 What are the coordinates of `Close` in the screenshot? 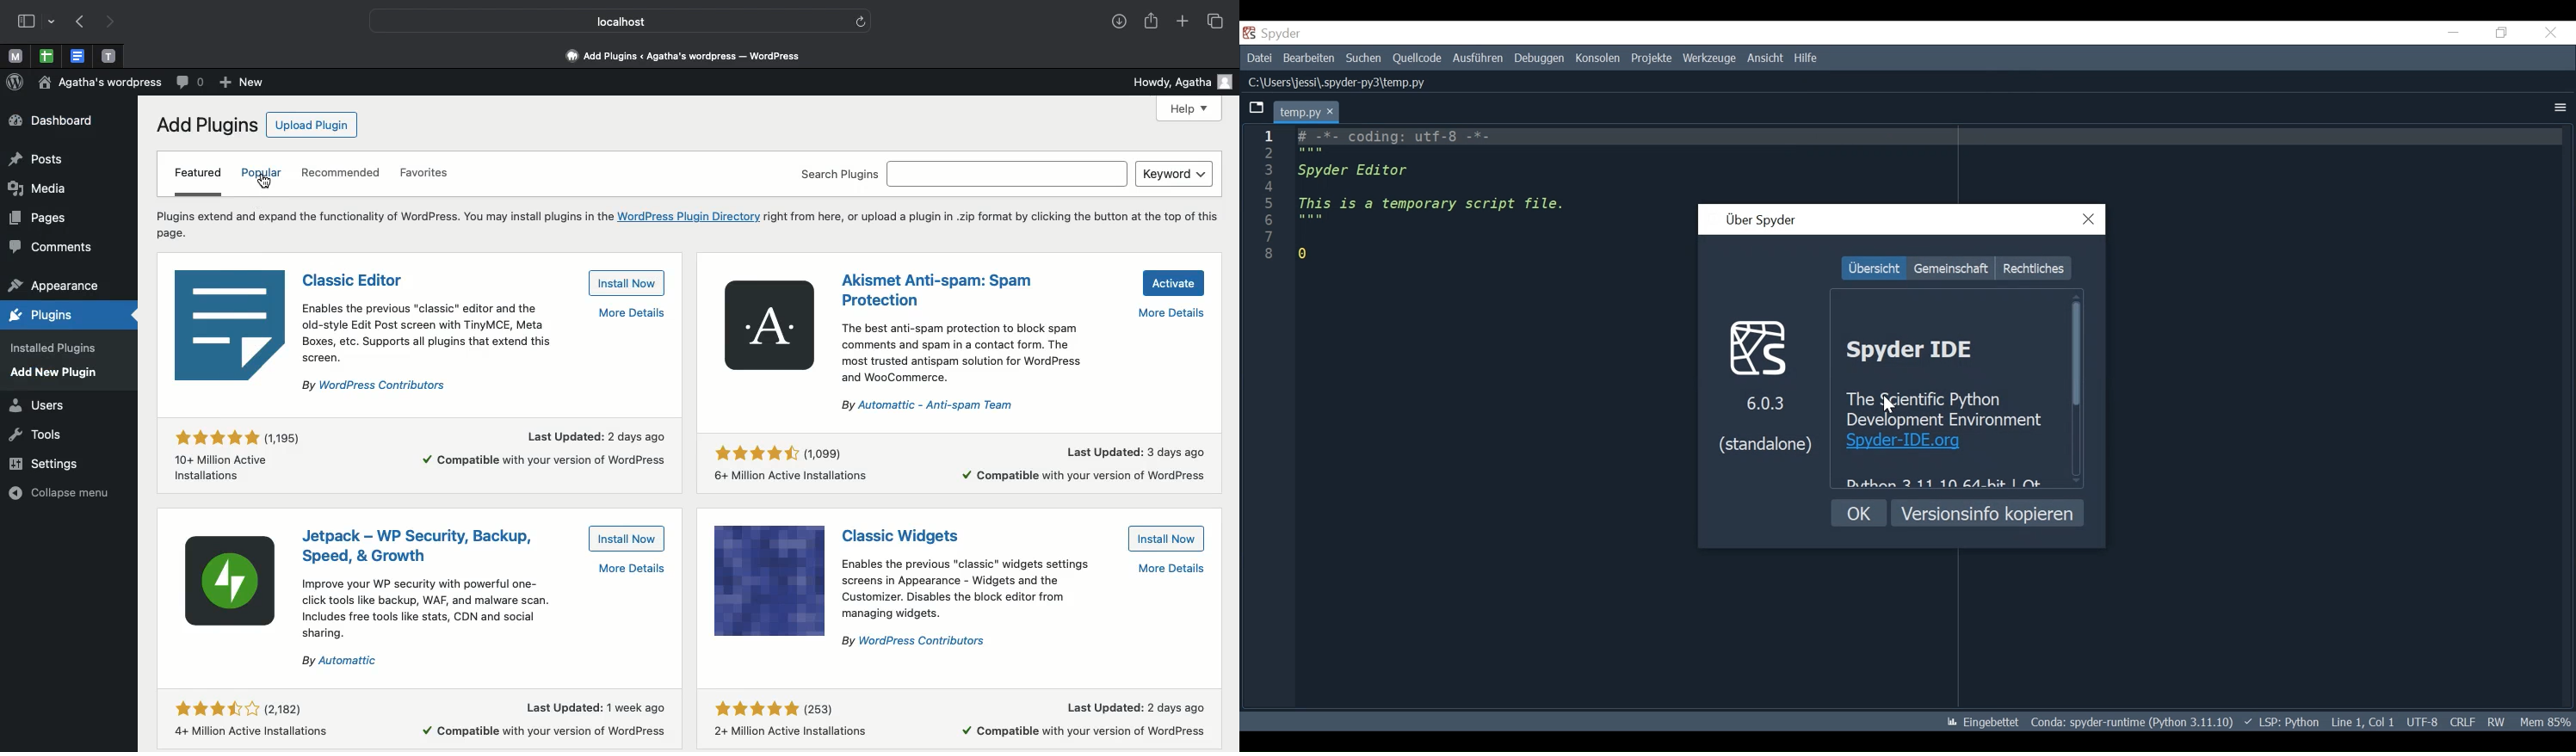 It's located at (2091, 219).